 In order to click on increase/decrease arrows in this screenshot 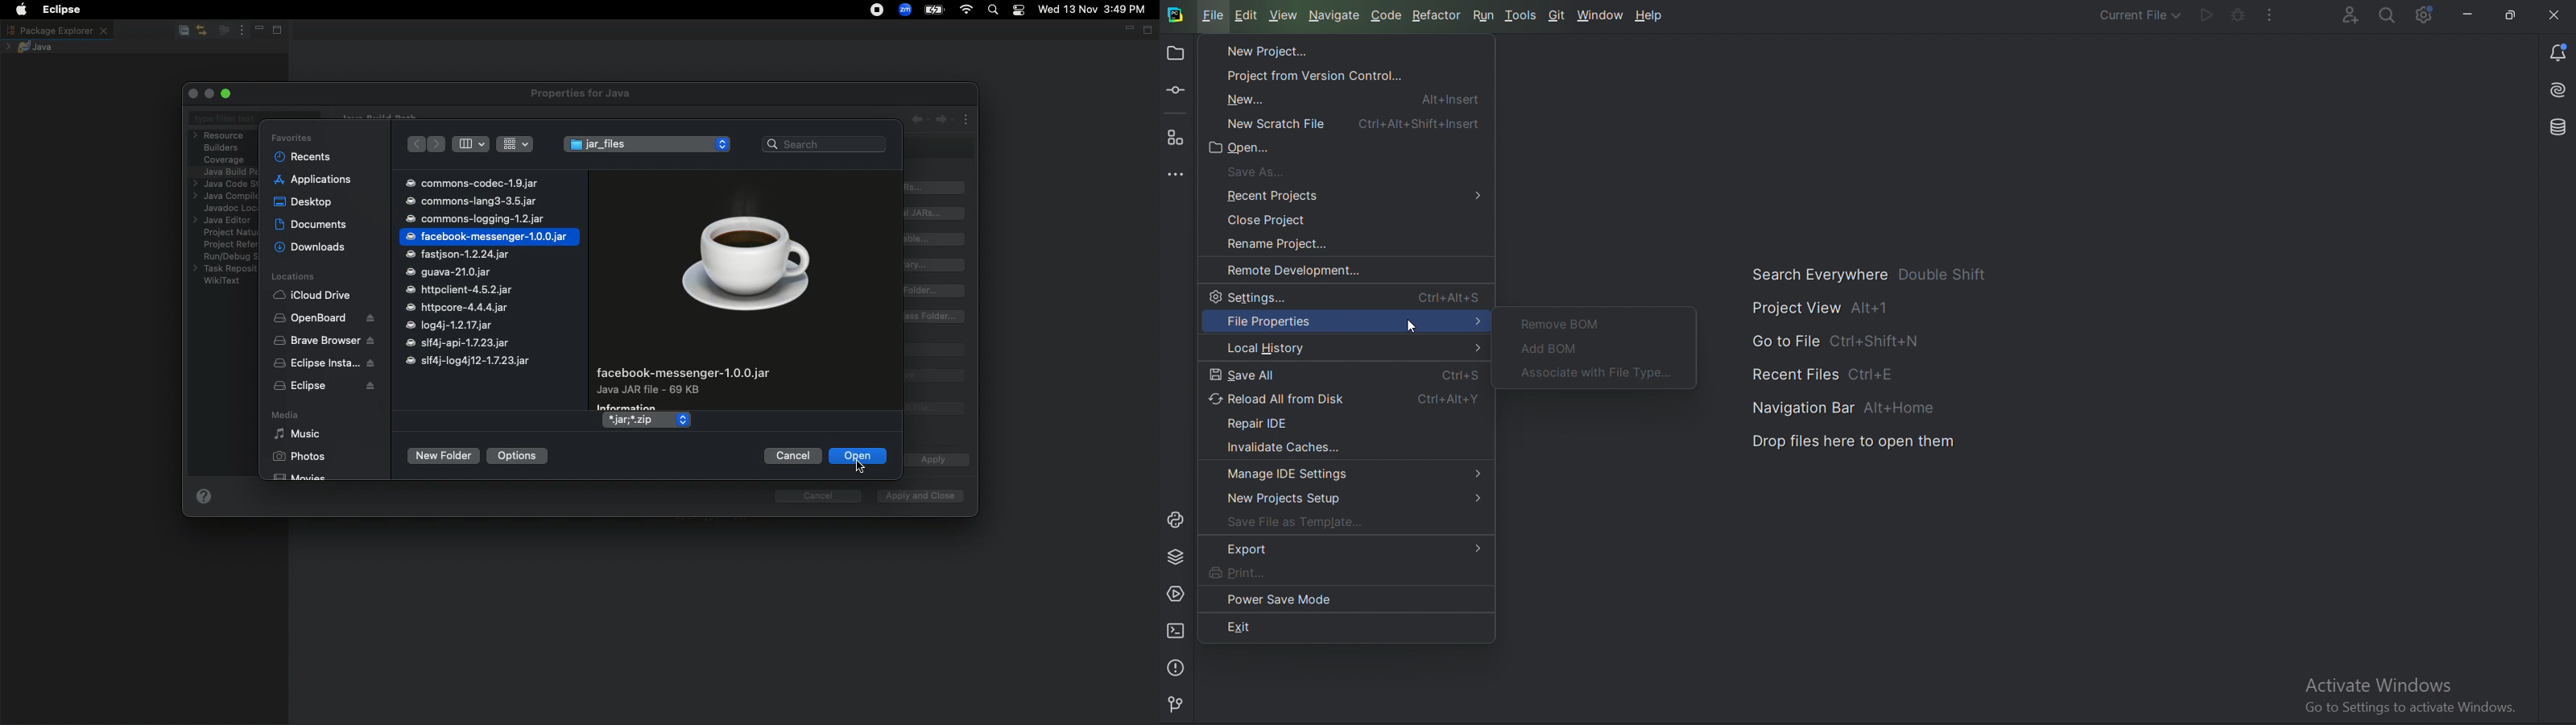, I will do `click(724, 143)`.